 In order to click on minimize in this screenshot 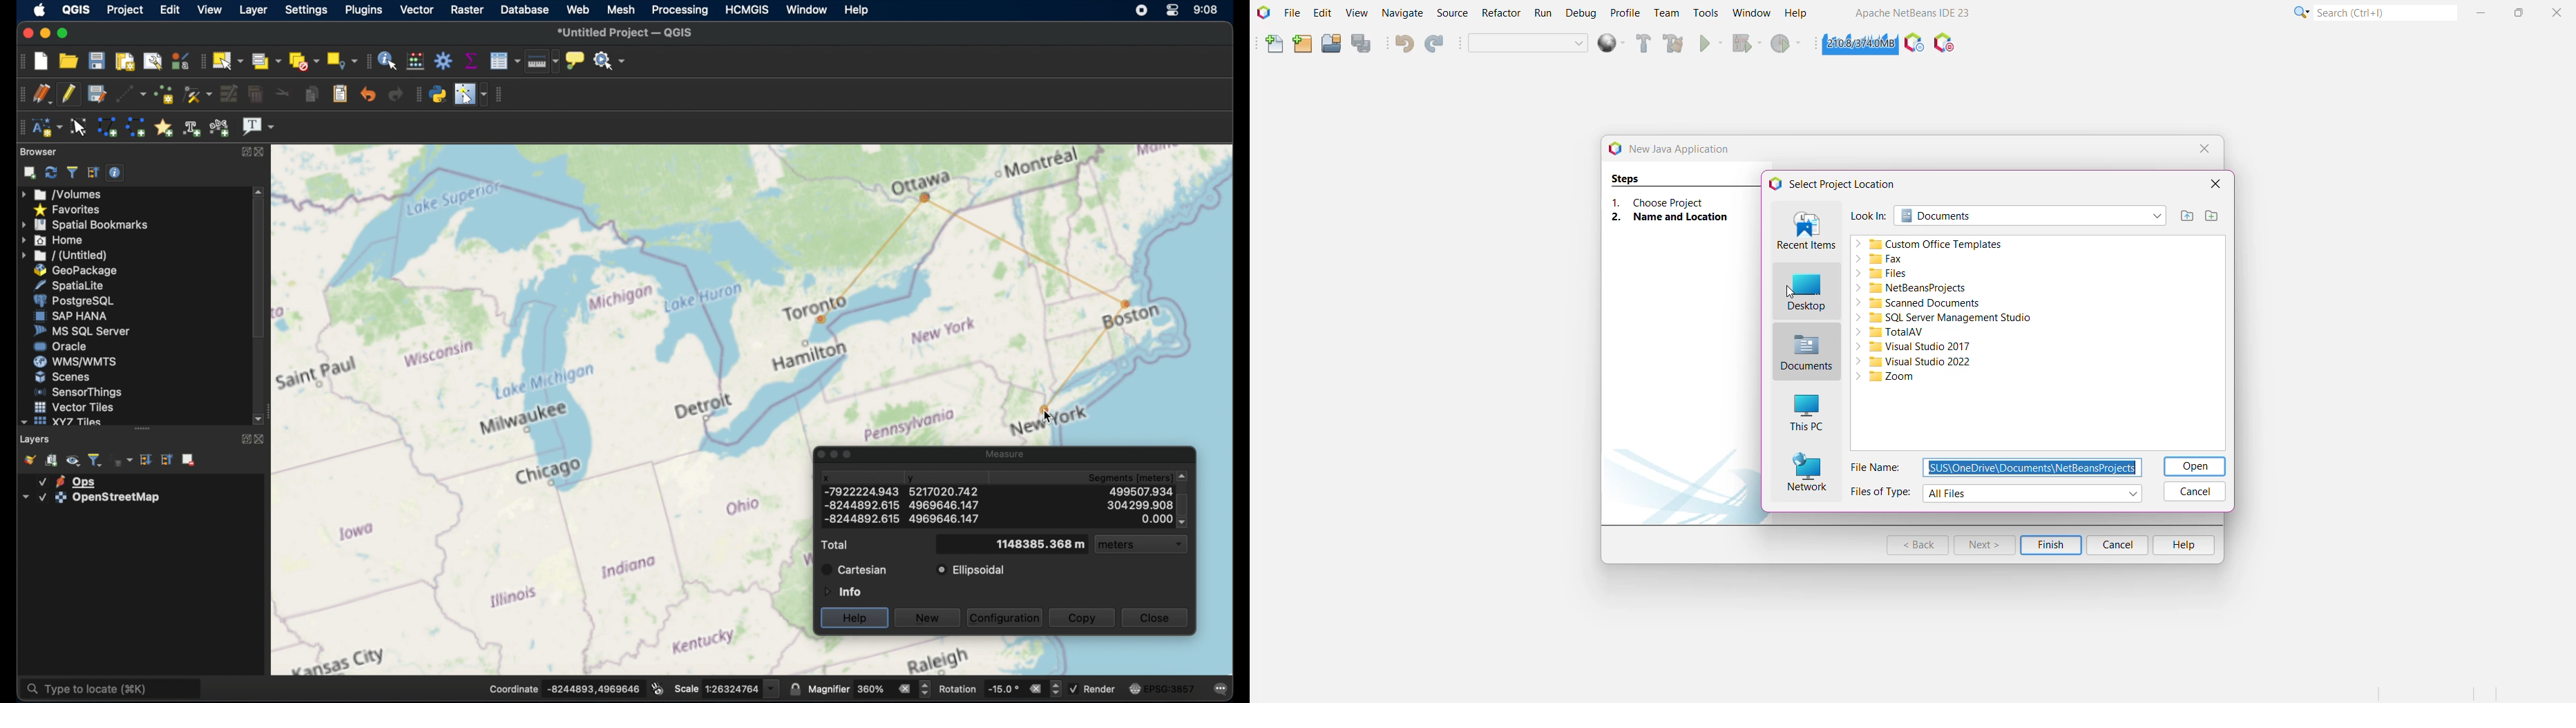, I will do `click(44, 33)`.